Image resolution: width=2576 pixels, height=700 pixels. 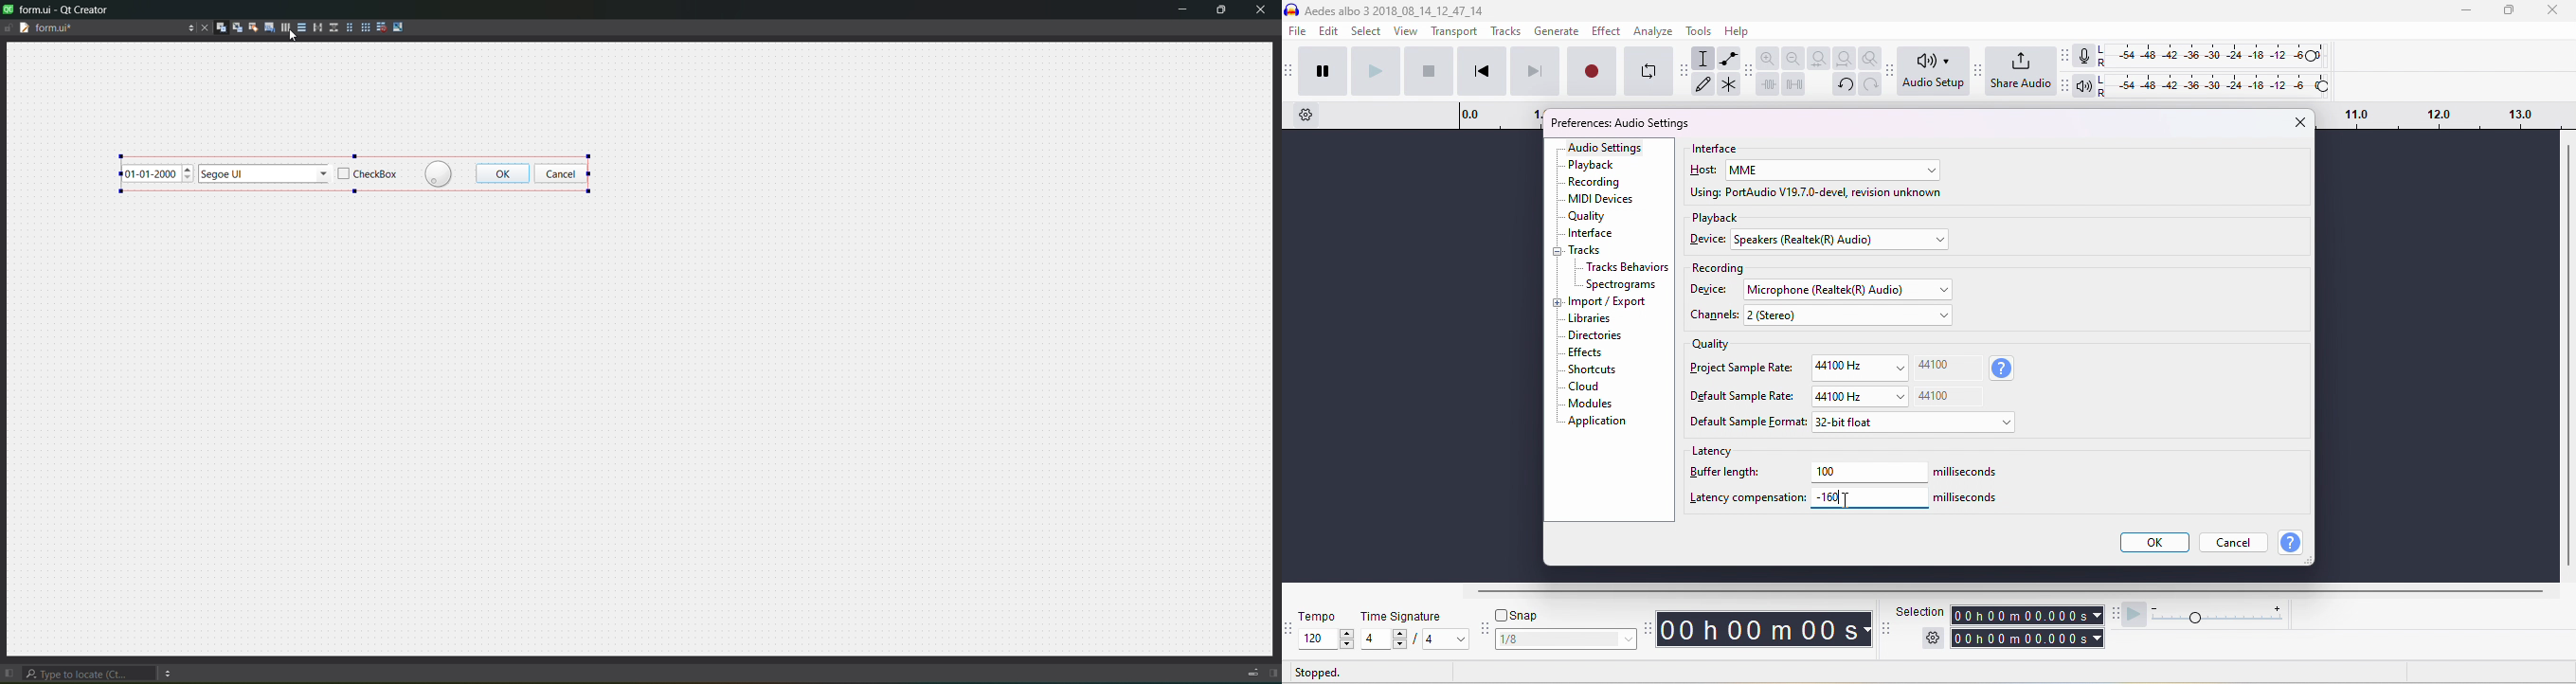 I want to click on spectrograms, so click(x=1622, y=285).